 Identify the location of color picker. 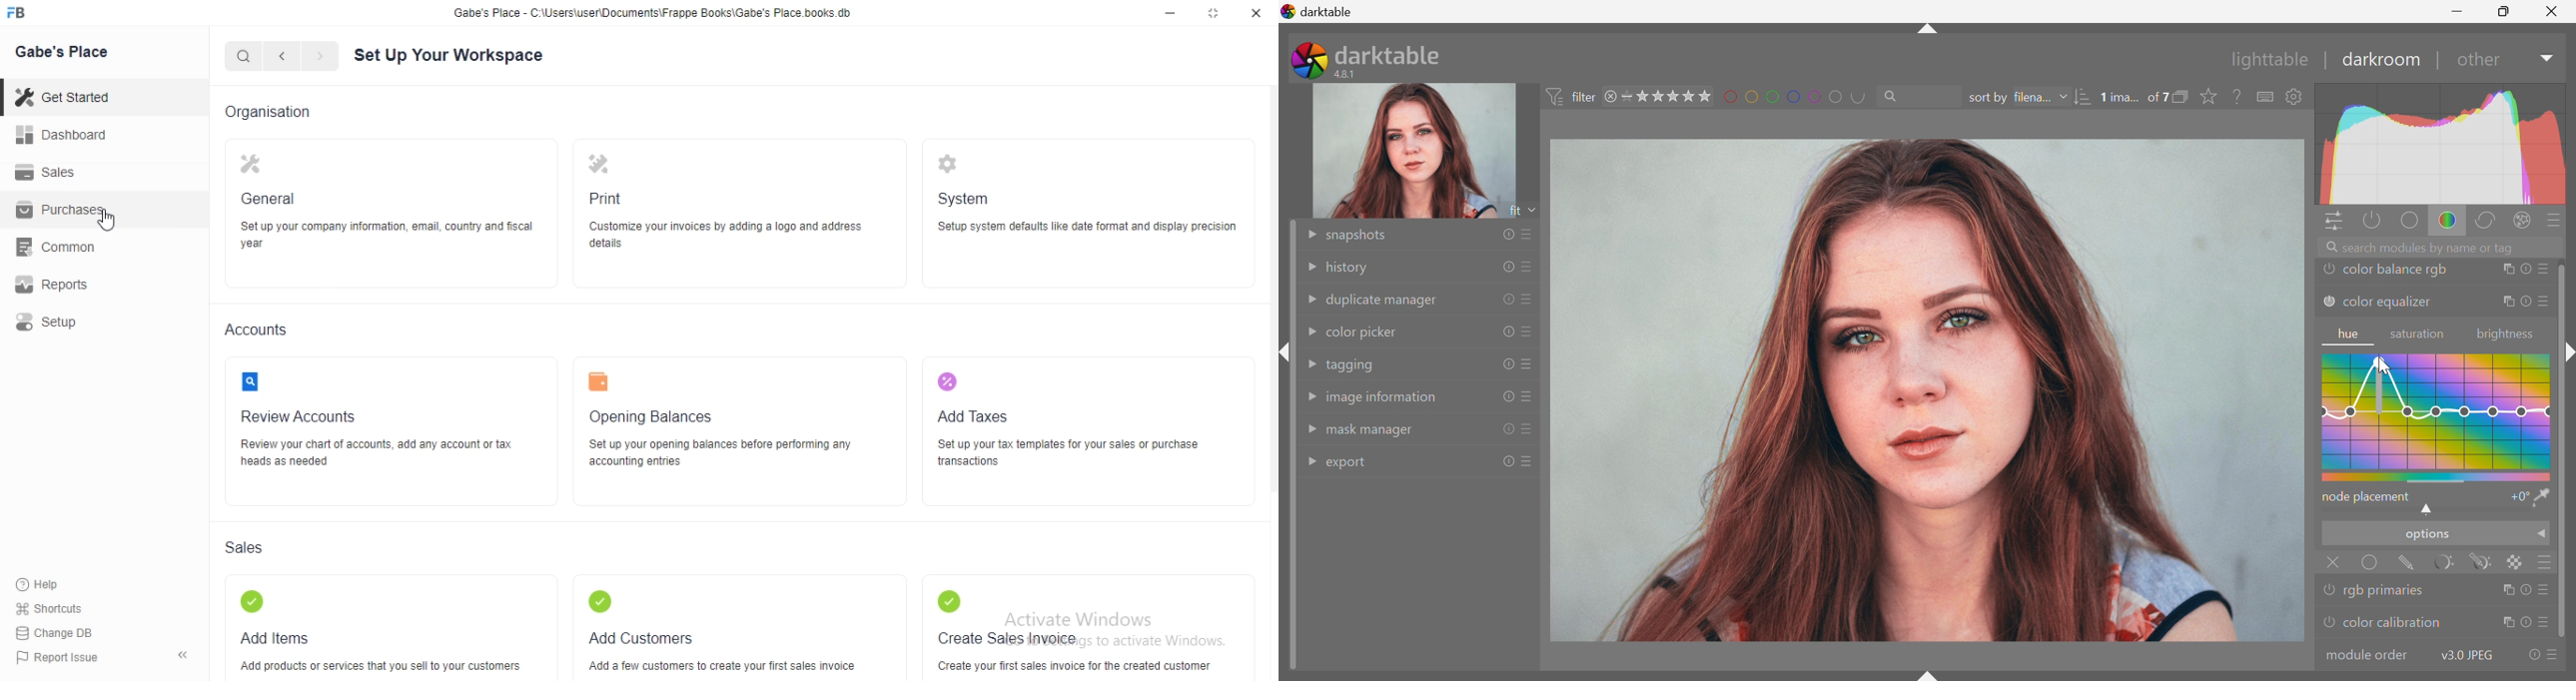
(1362, 331).